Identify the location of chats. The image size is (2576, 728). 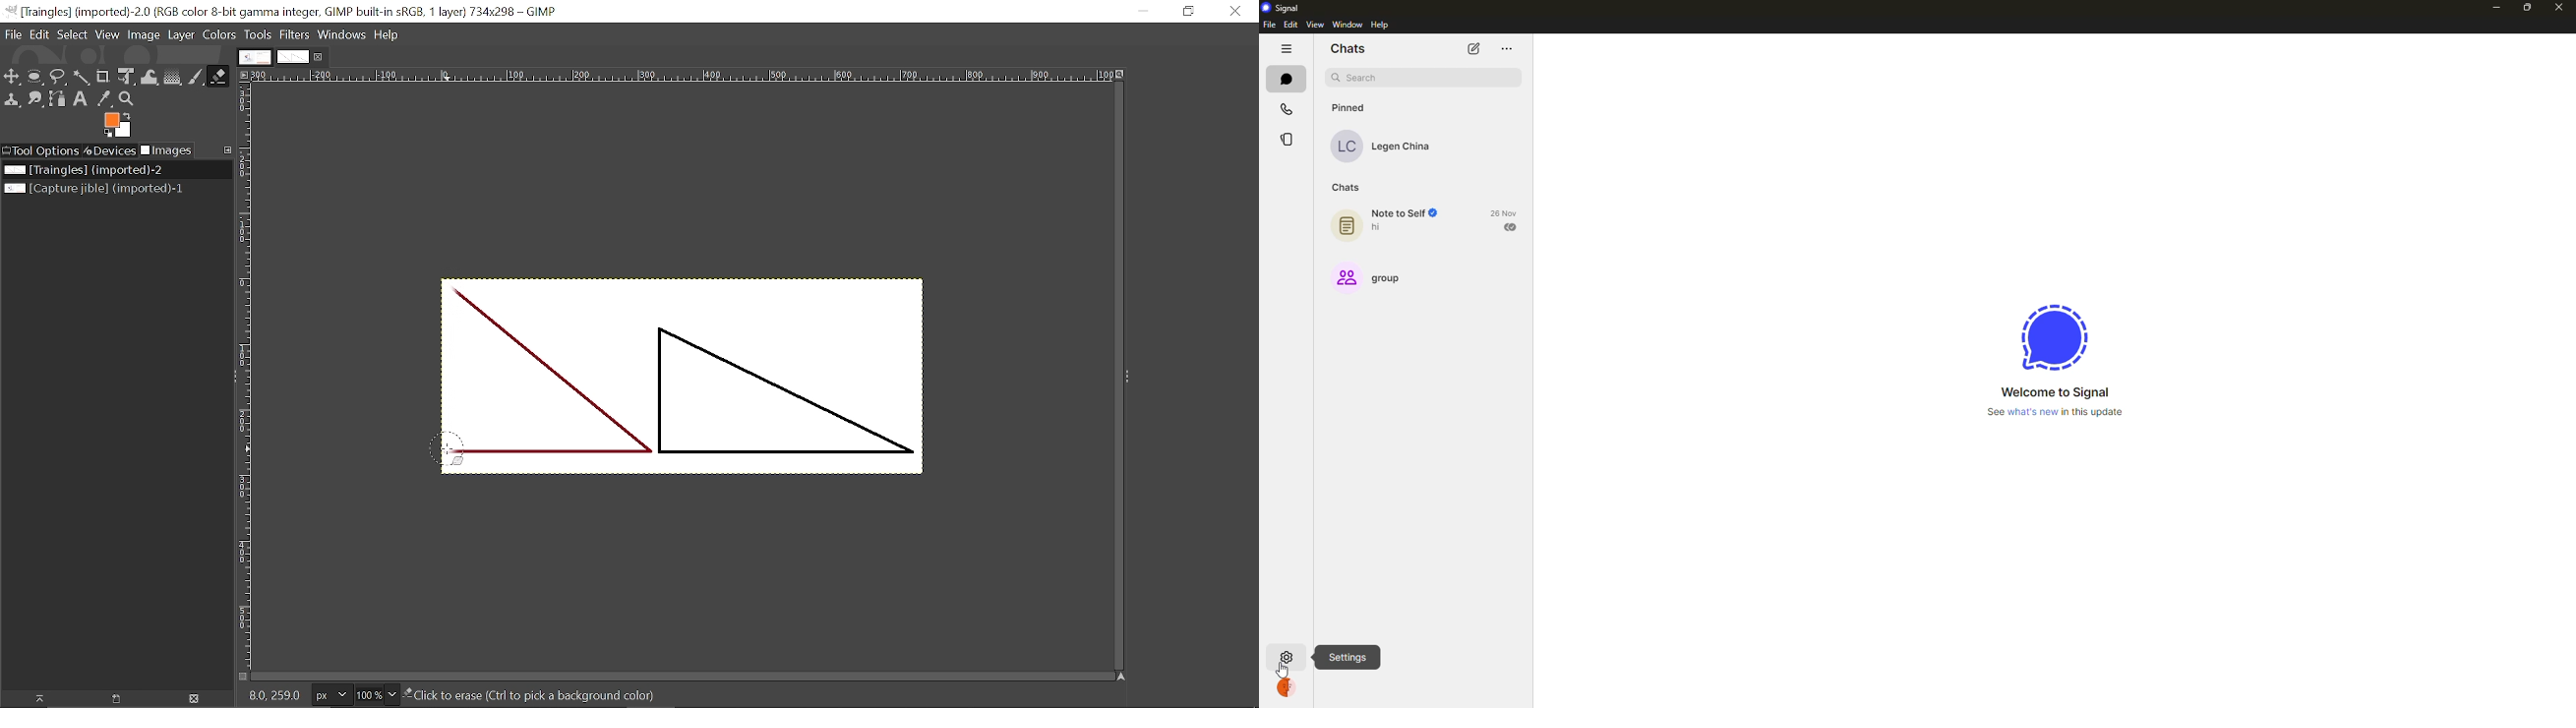
(1284, 78).